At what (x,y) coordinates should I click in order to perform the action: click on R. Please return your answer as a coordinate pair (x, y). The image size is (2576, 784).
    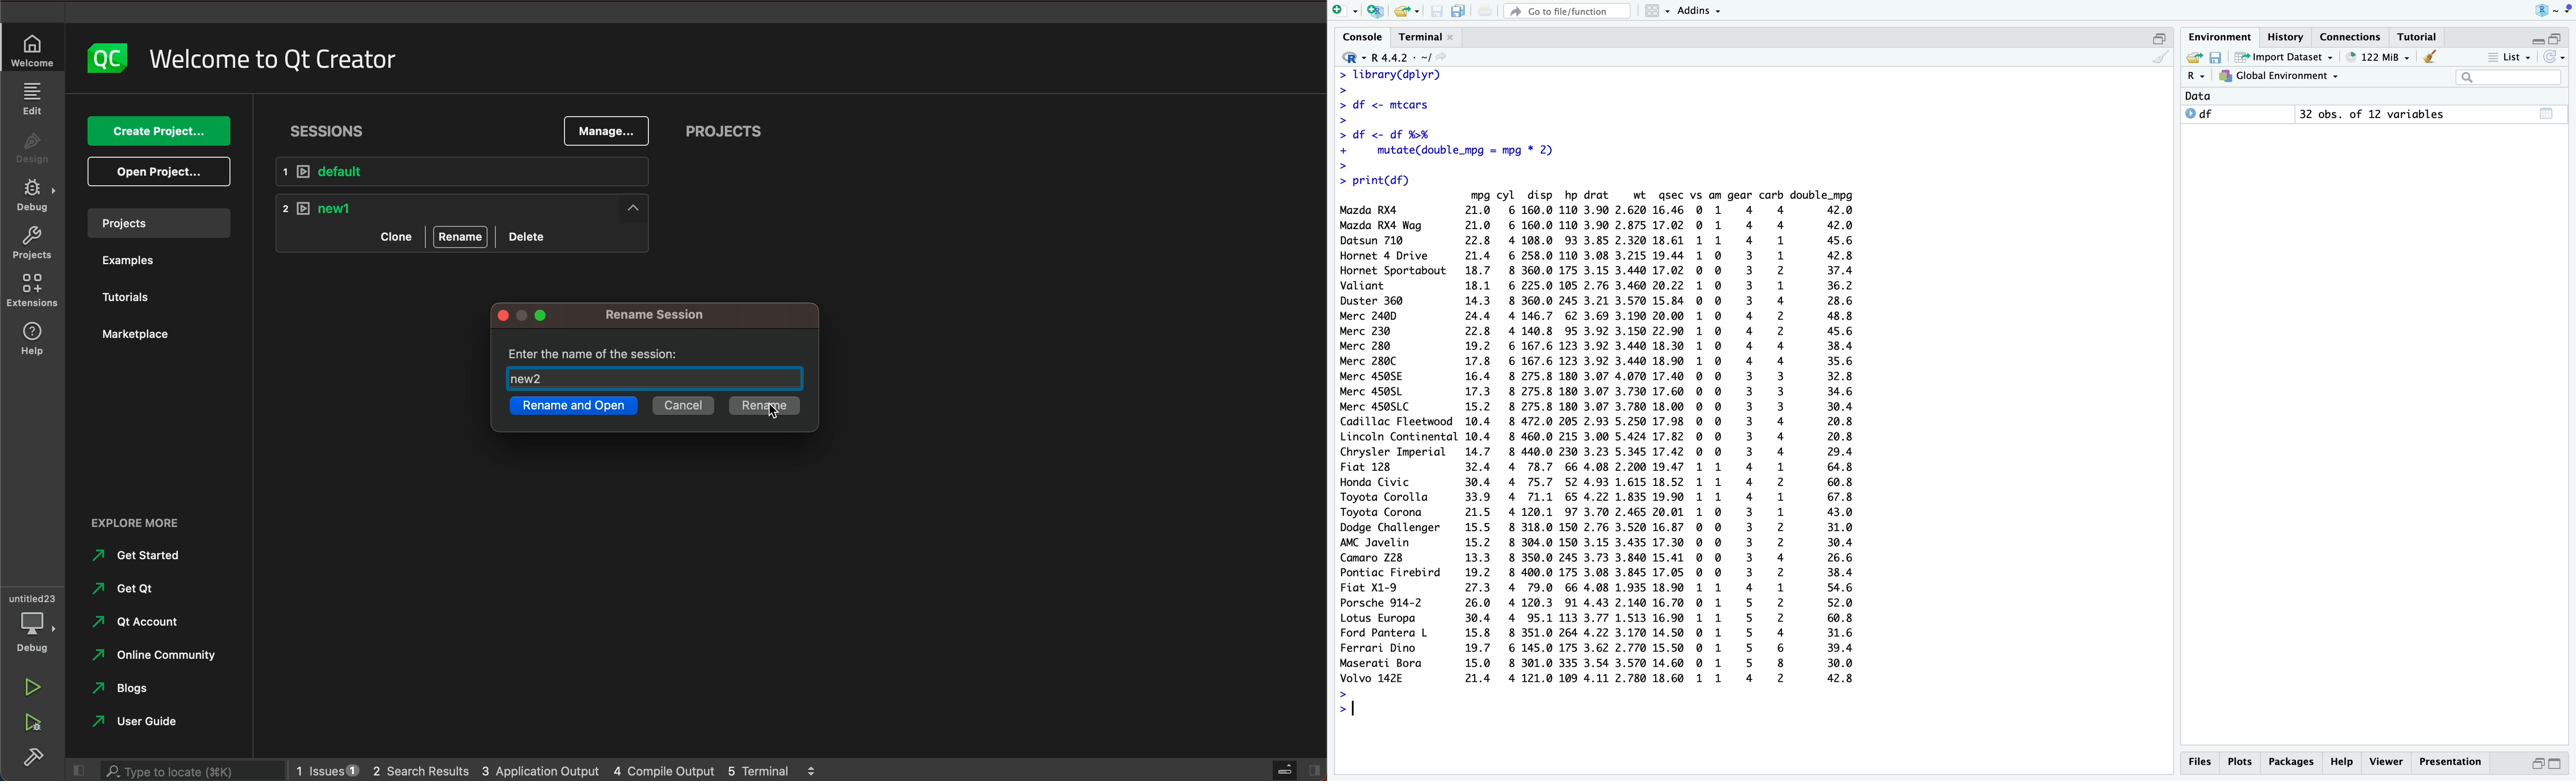
    Looking at the image, I should click on (2198, 75).